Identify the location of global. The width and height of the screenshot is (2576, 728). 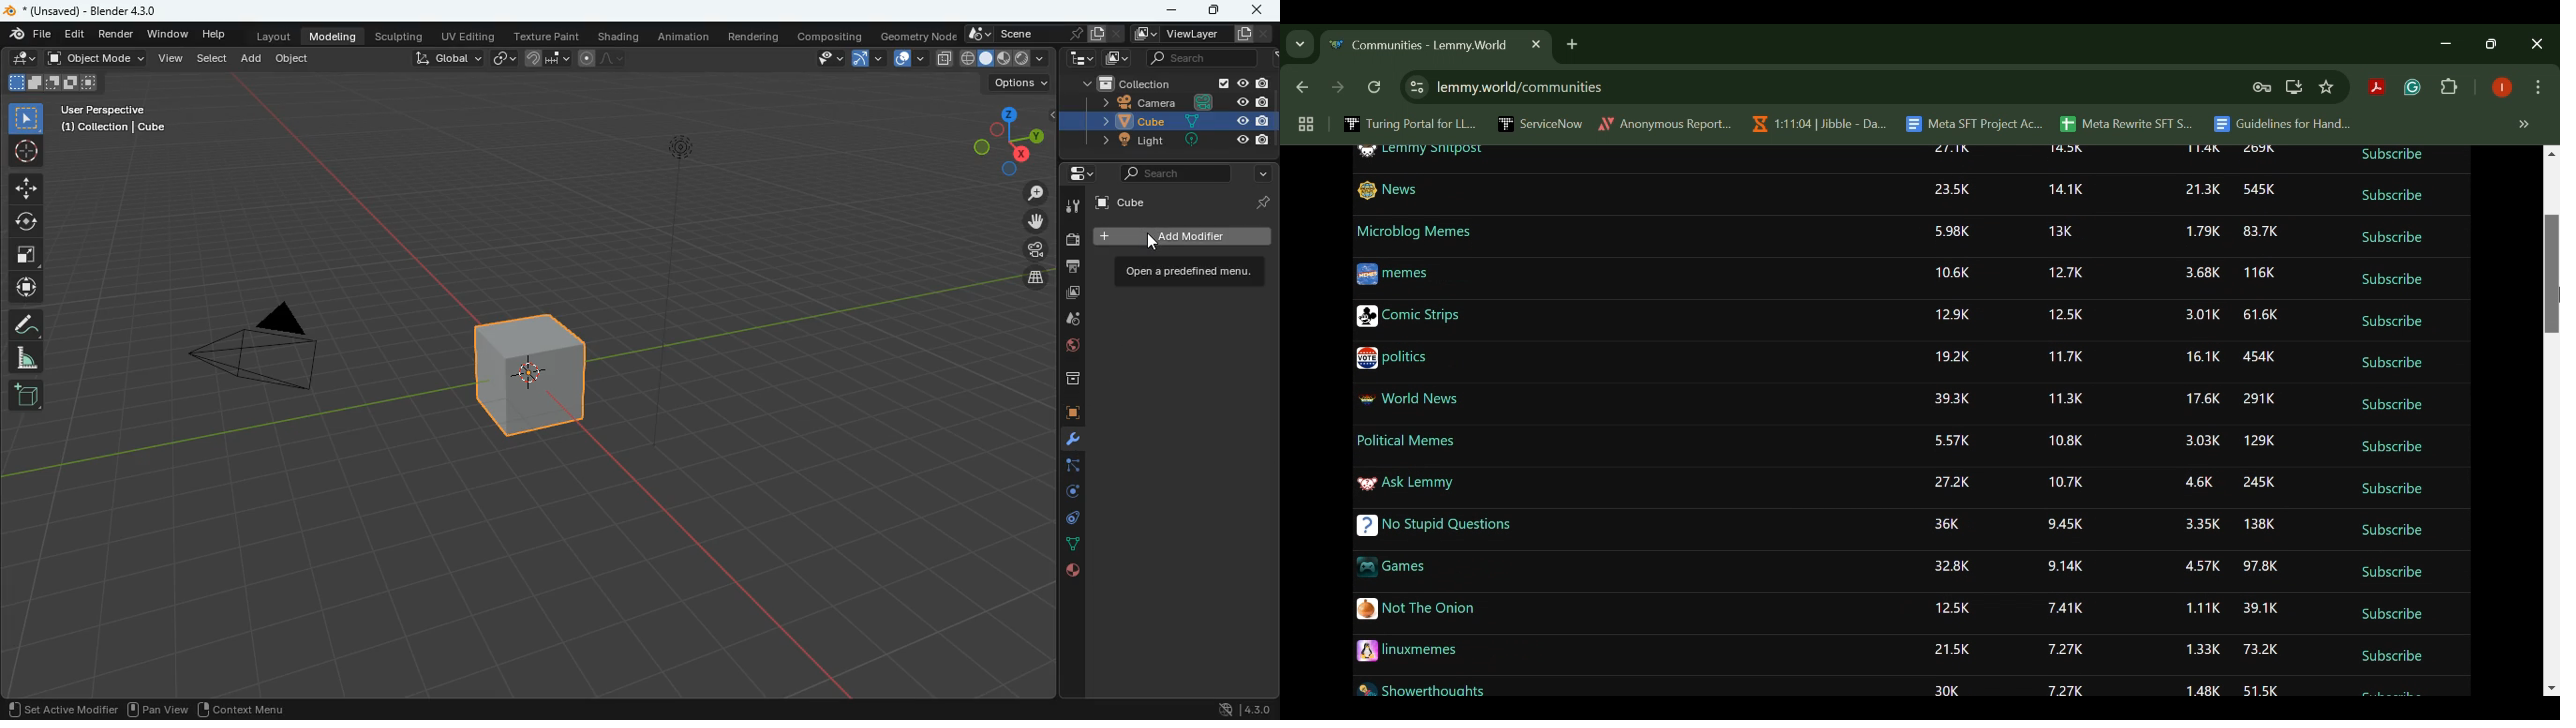
(450, 58).